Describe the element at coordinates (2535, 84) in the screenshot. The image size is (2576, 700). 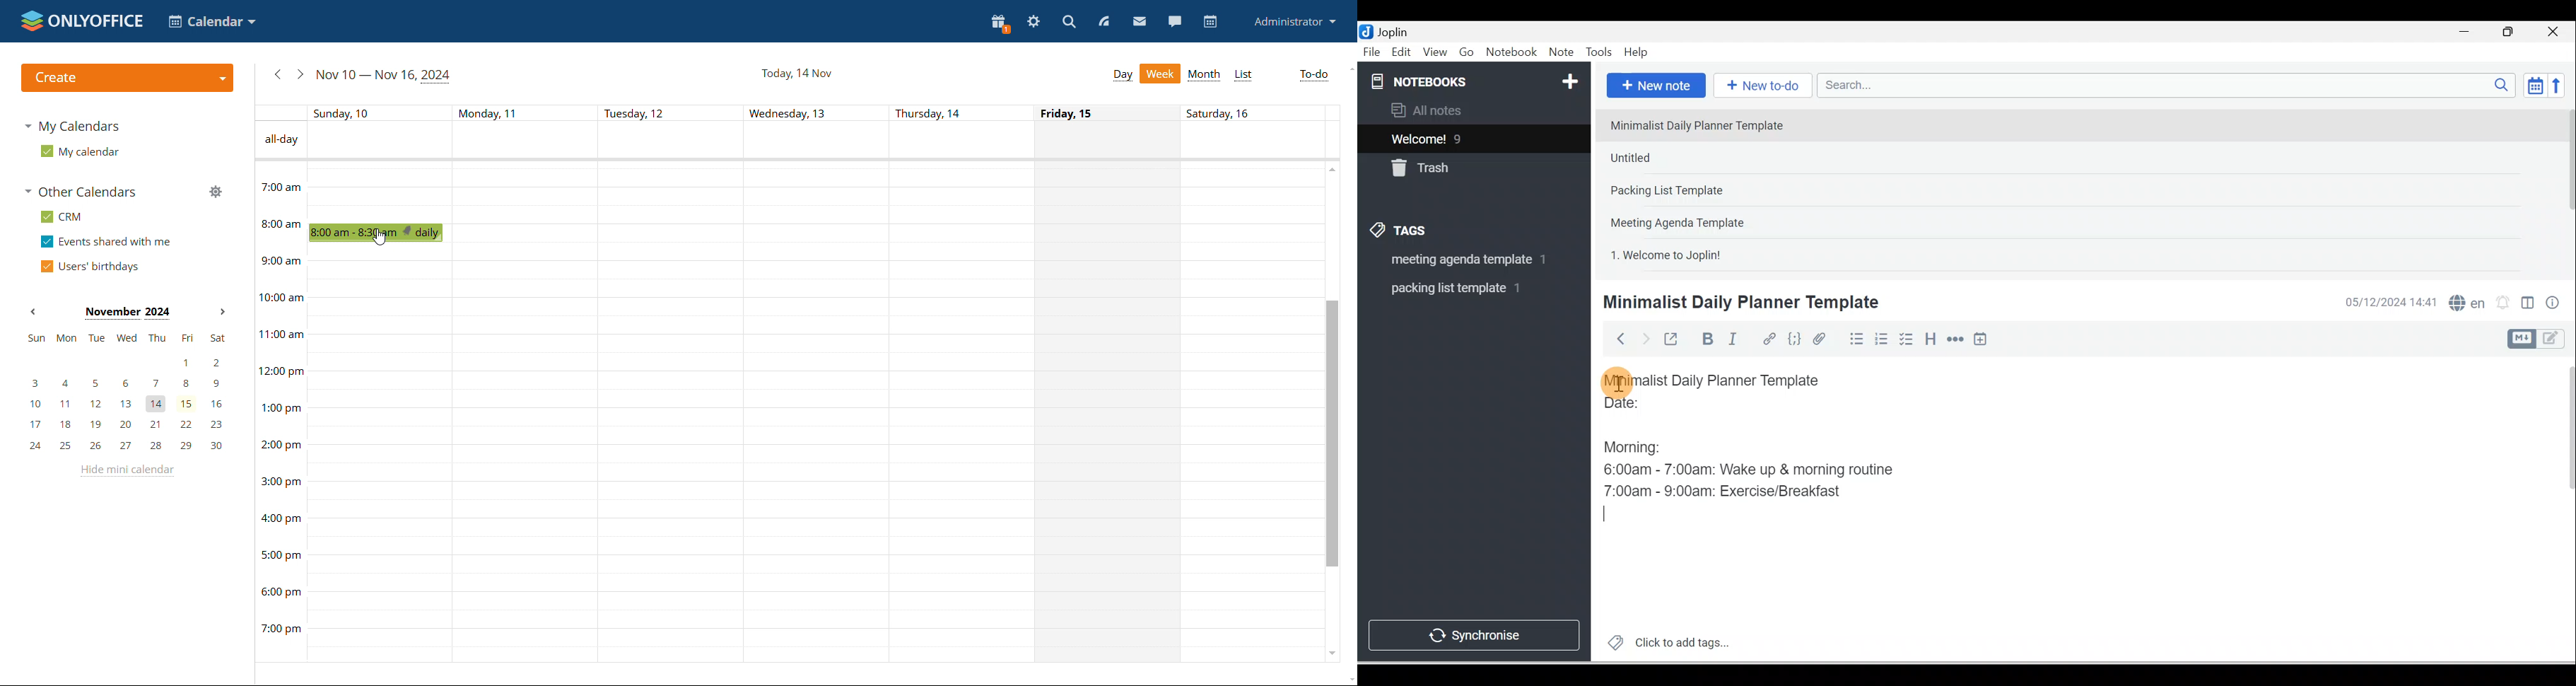
I see `Toggle sort order` at that location.